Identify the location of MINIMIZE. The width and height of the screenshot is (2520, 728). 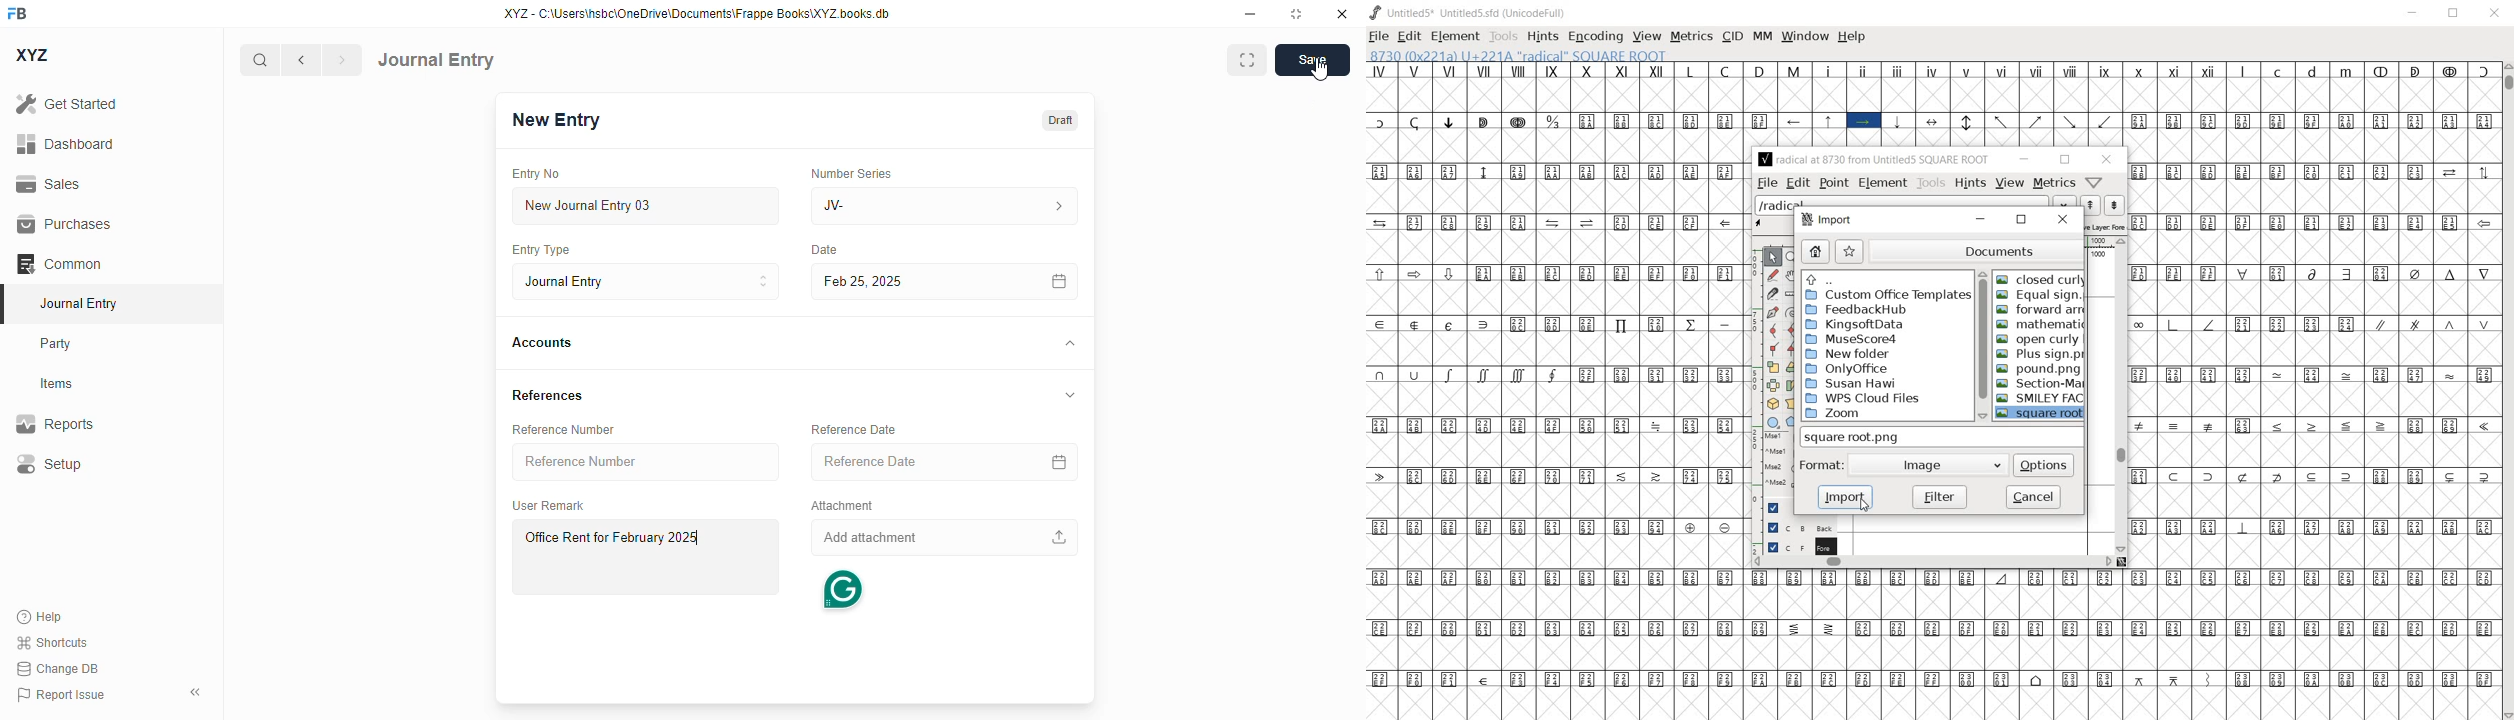
(2413, 13).